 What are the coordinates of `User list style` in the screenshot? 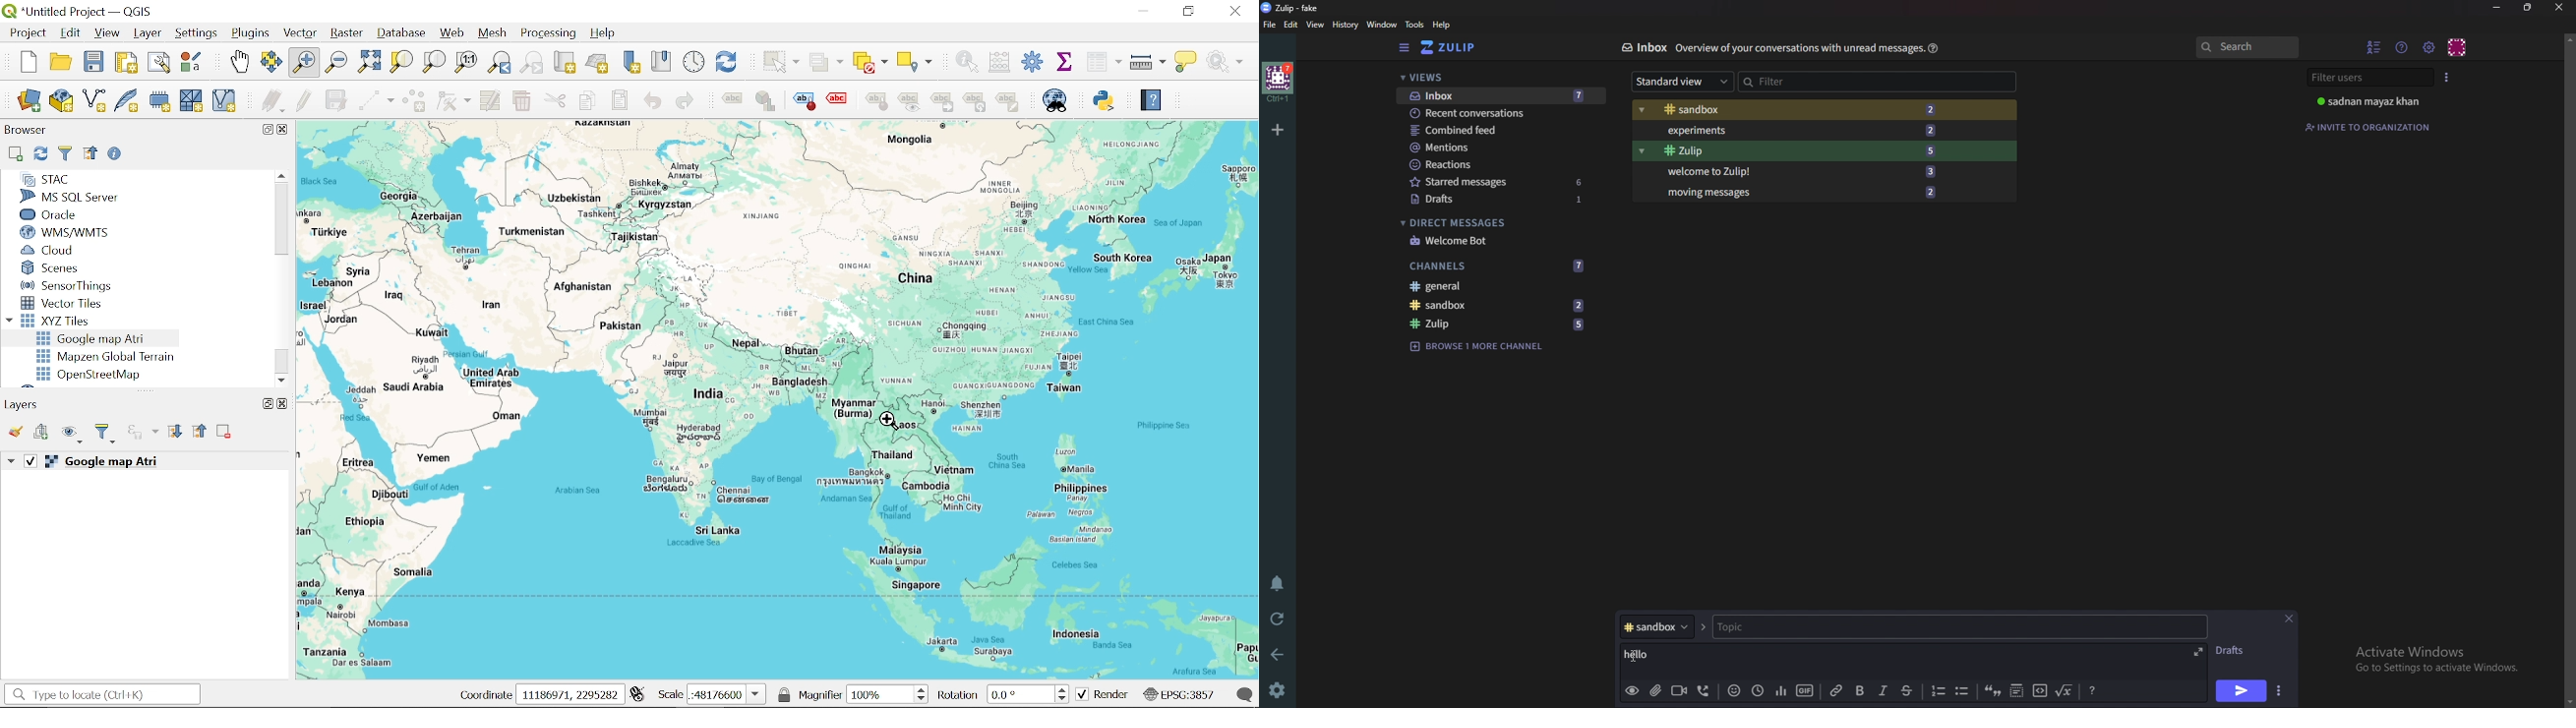 It's located at (2445, 77).